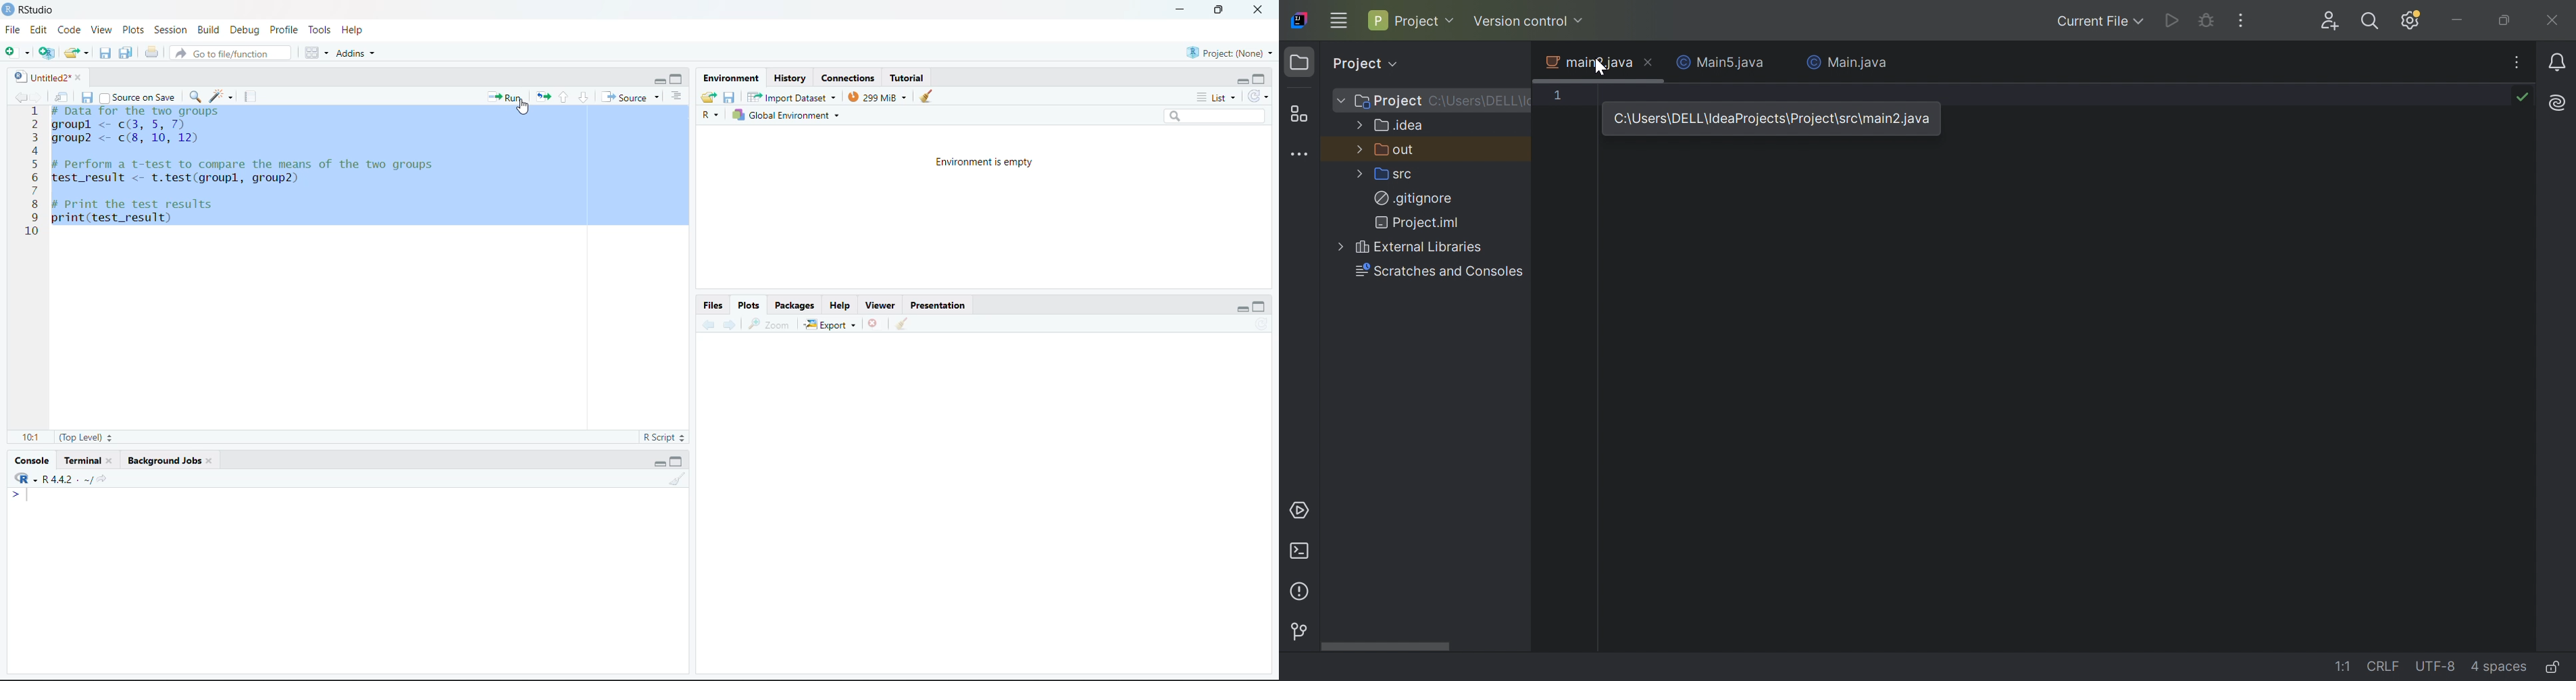  What do you see at coordinates (1233, 53) in the screenshot?
I see `Project(None)` at bounding box center [1233, 53].